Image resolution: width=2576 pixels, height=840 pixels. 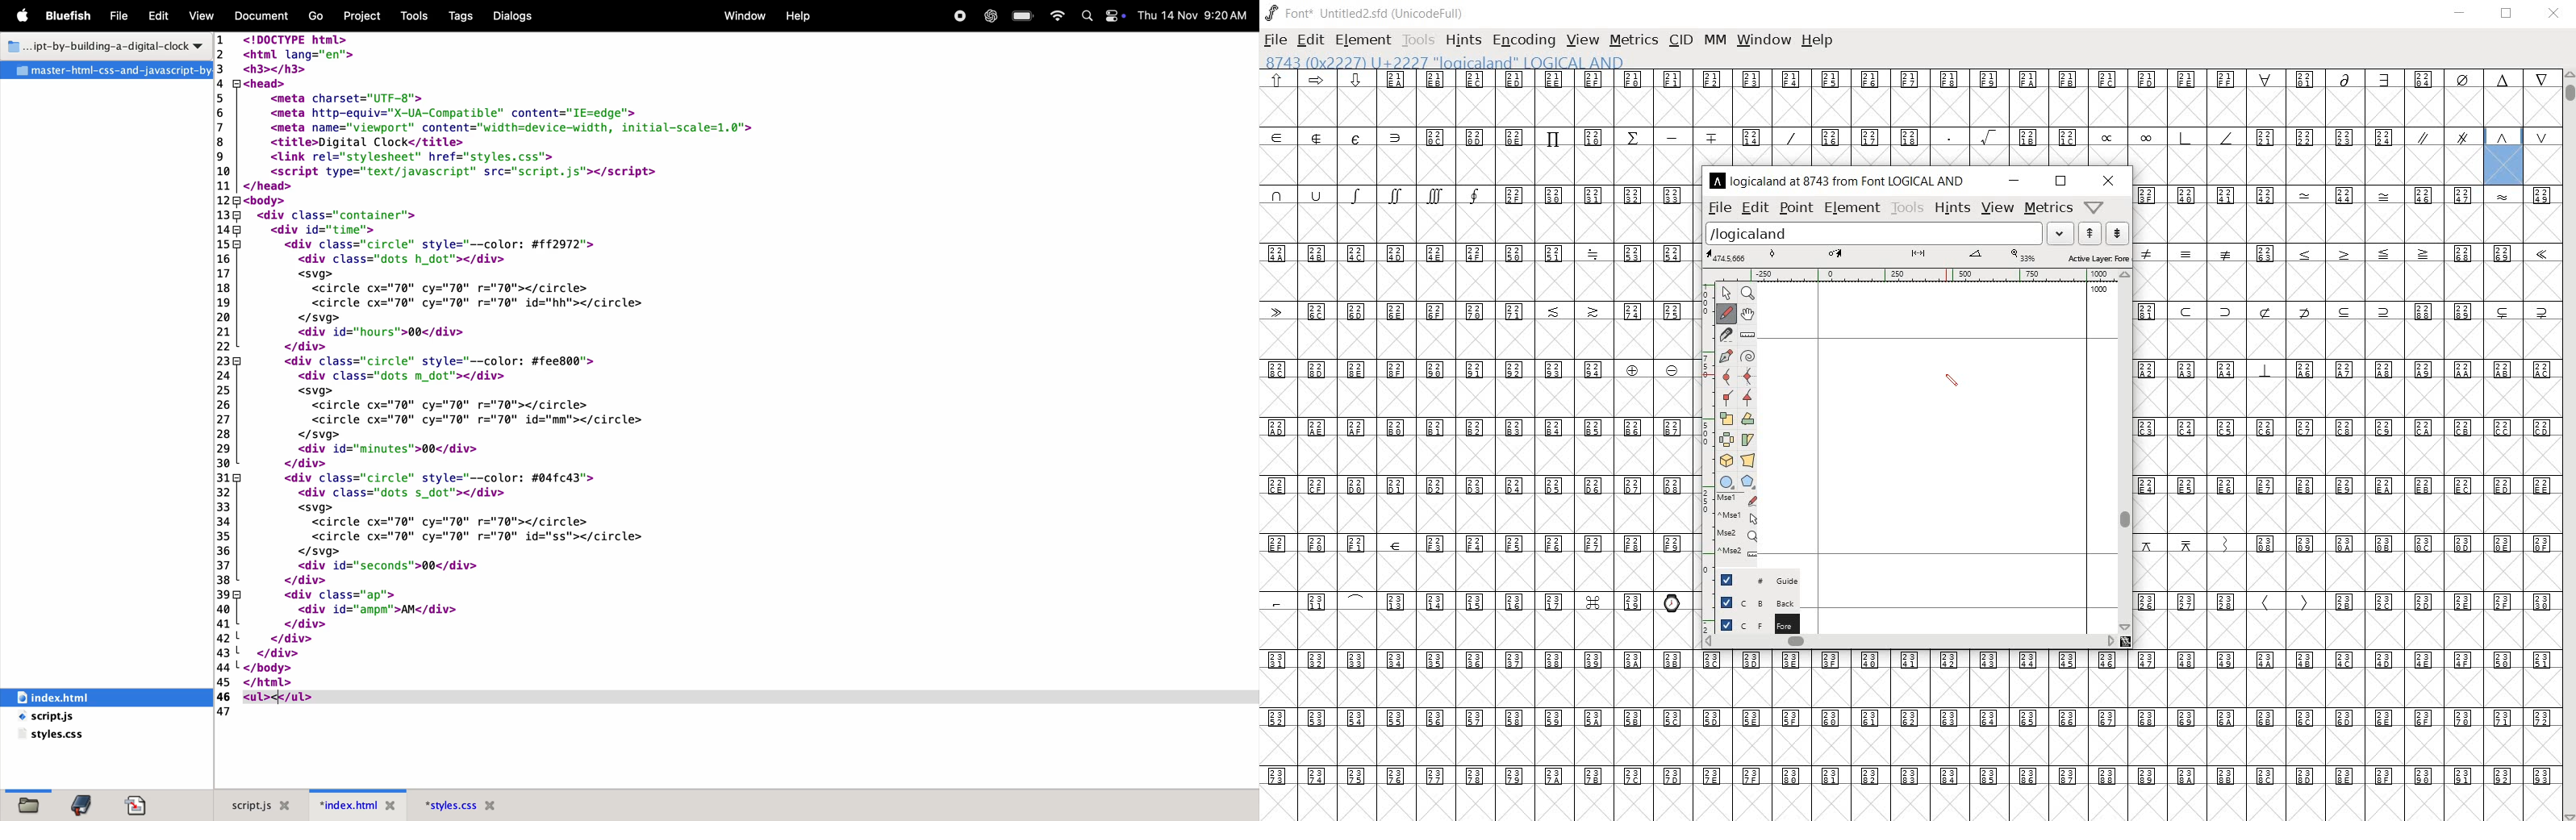 I want to click on pencil toot/ cursor location, so click(x=1952, y=381).